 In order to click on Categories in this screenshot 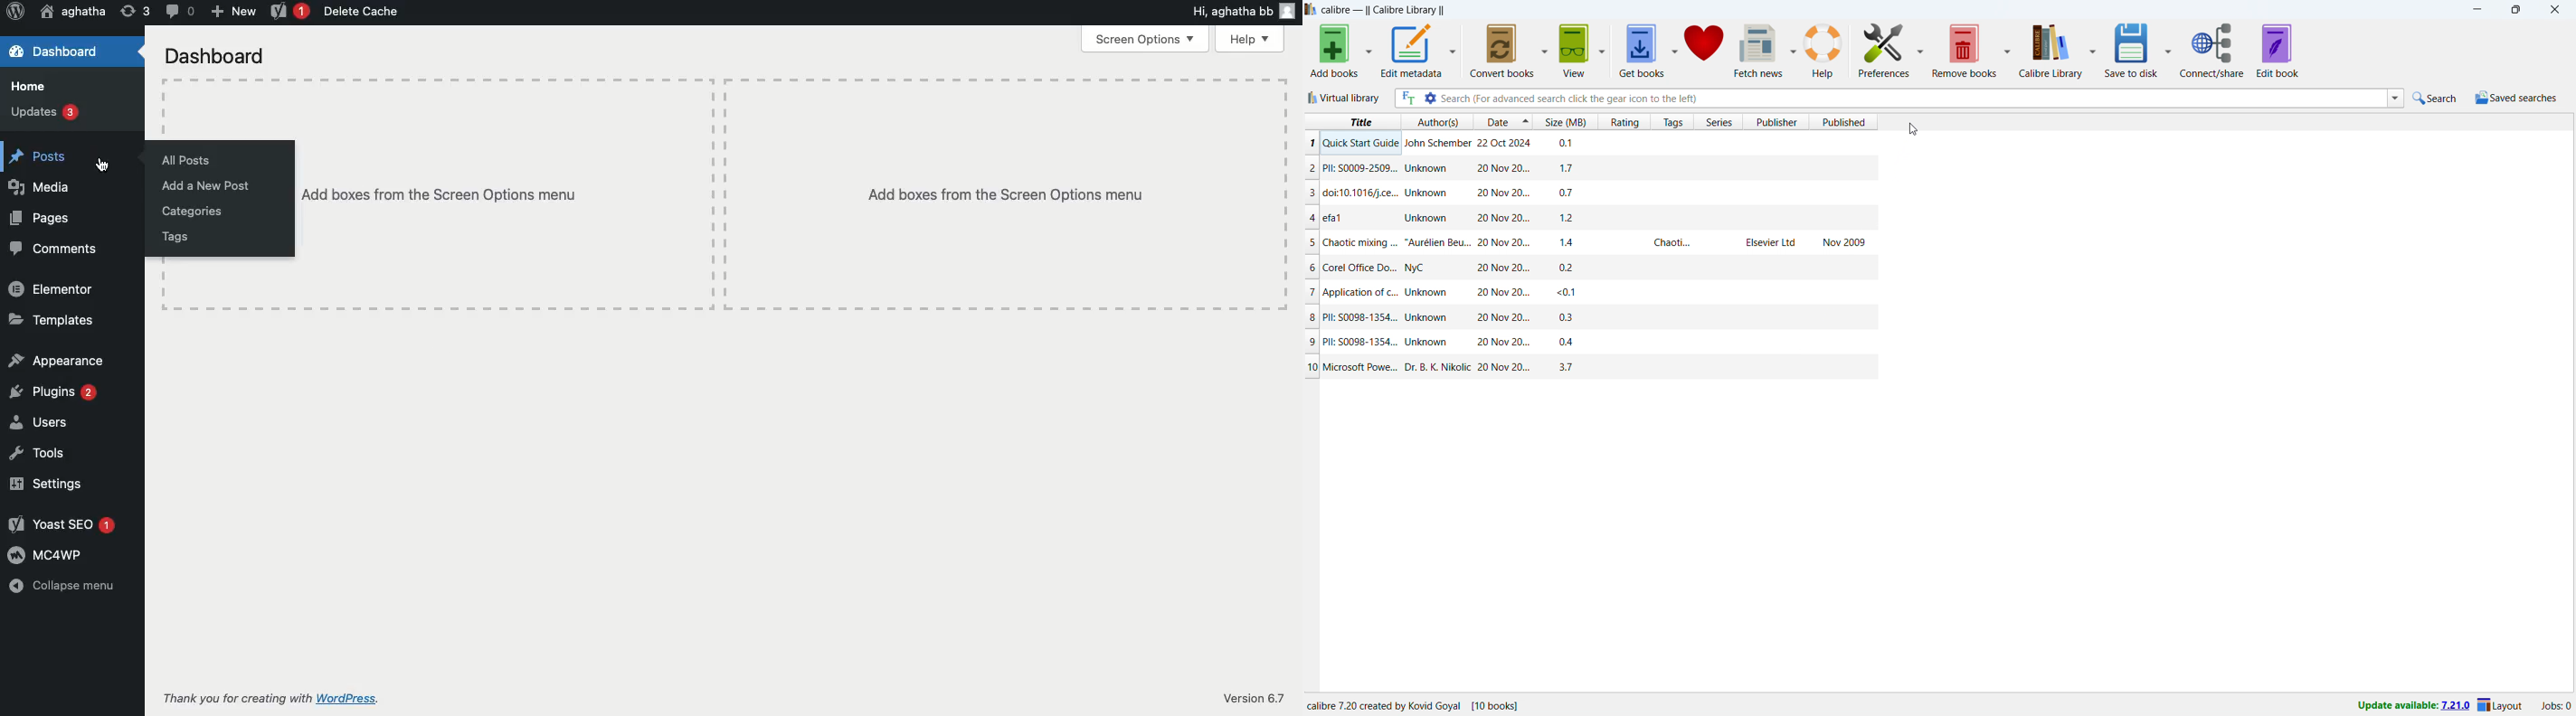, I will do `click(188, 211)`.